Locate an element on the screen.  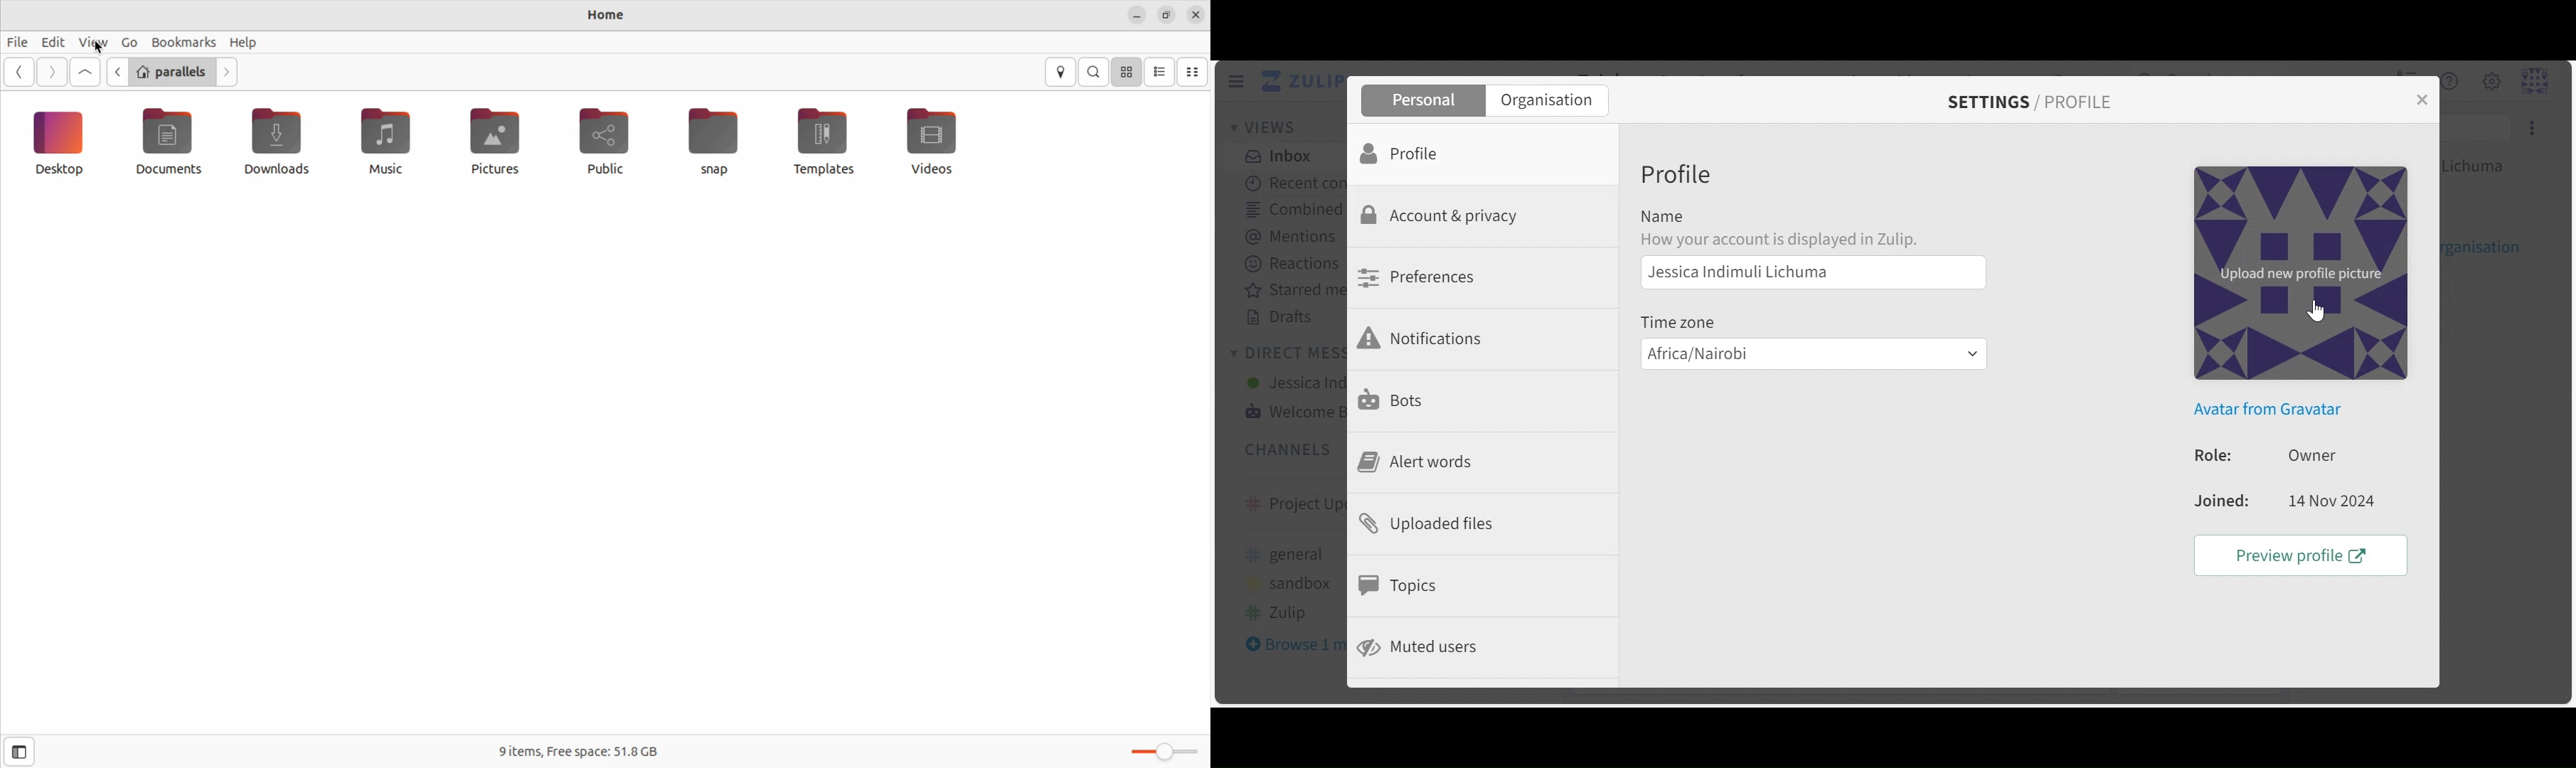
location is located at coordinates (1061, 72).